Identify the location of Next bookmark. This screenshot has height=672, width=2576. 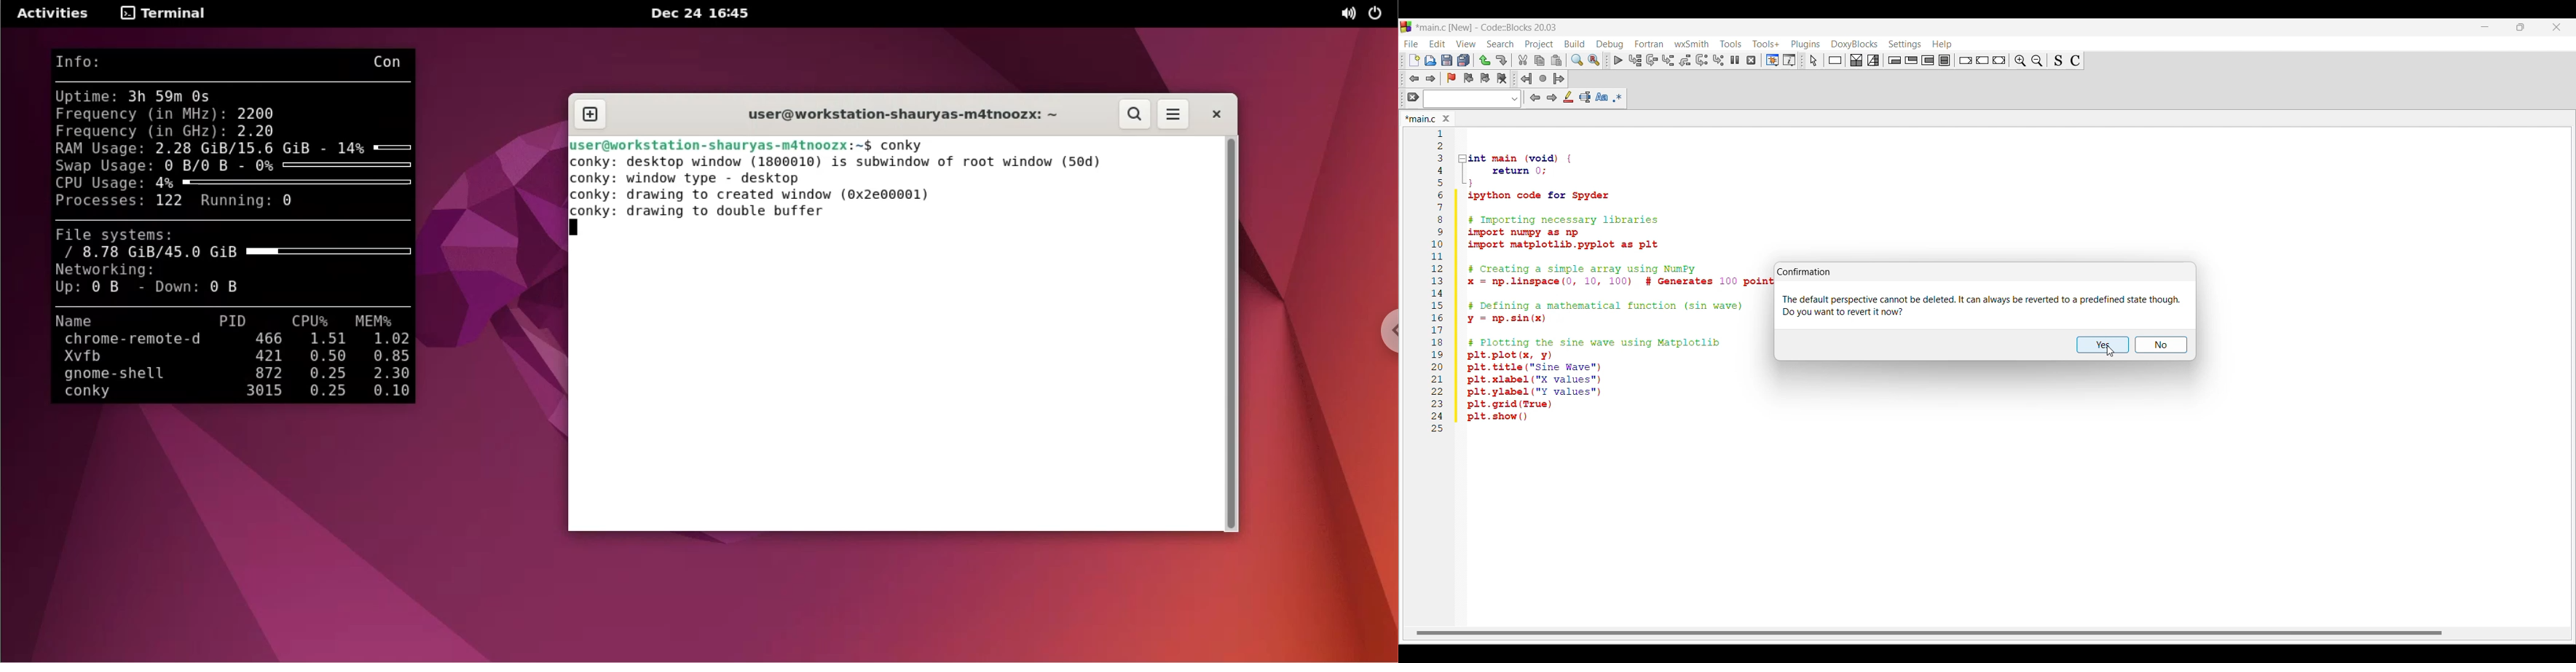
(1485, 79).